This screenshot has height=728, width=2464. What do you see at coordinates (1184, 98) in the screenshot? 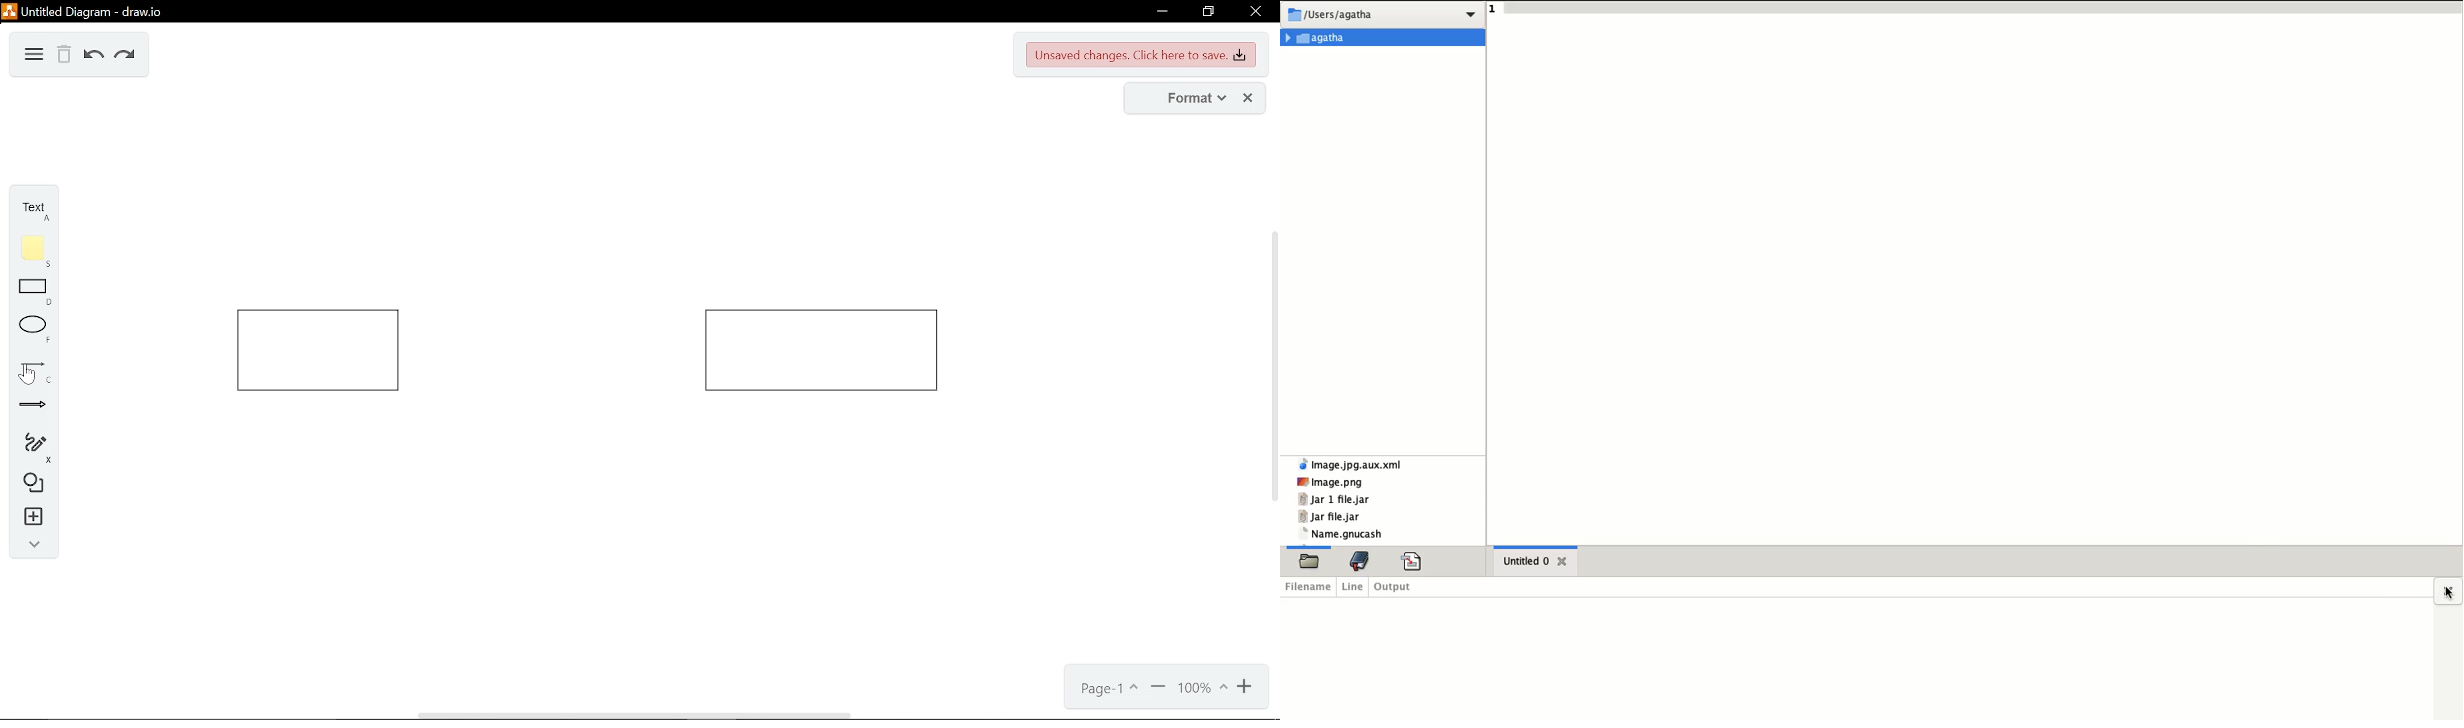
I see `format` at bounding box center [1184, 98].